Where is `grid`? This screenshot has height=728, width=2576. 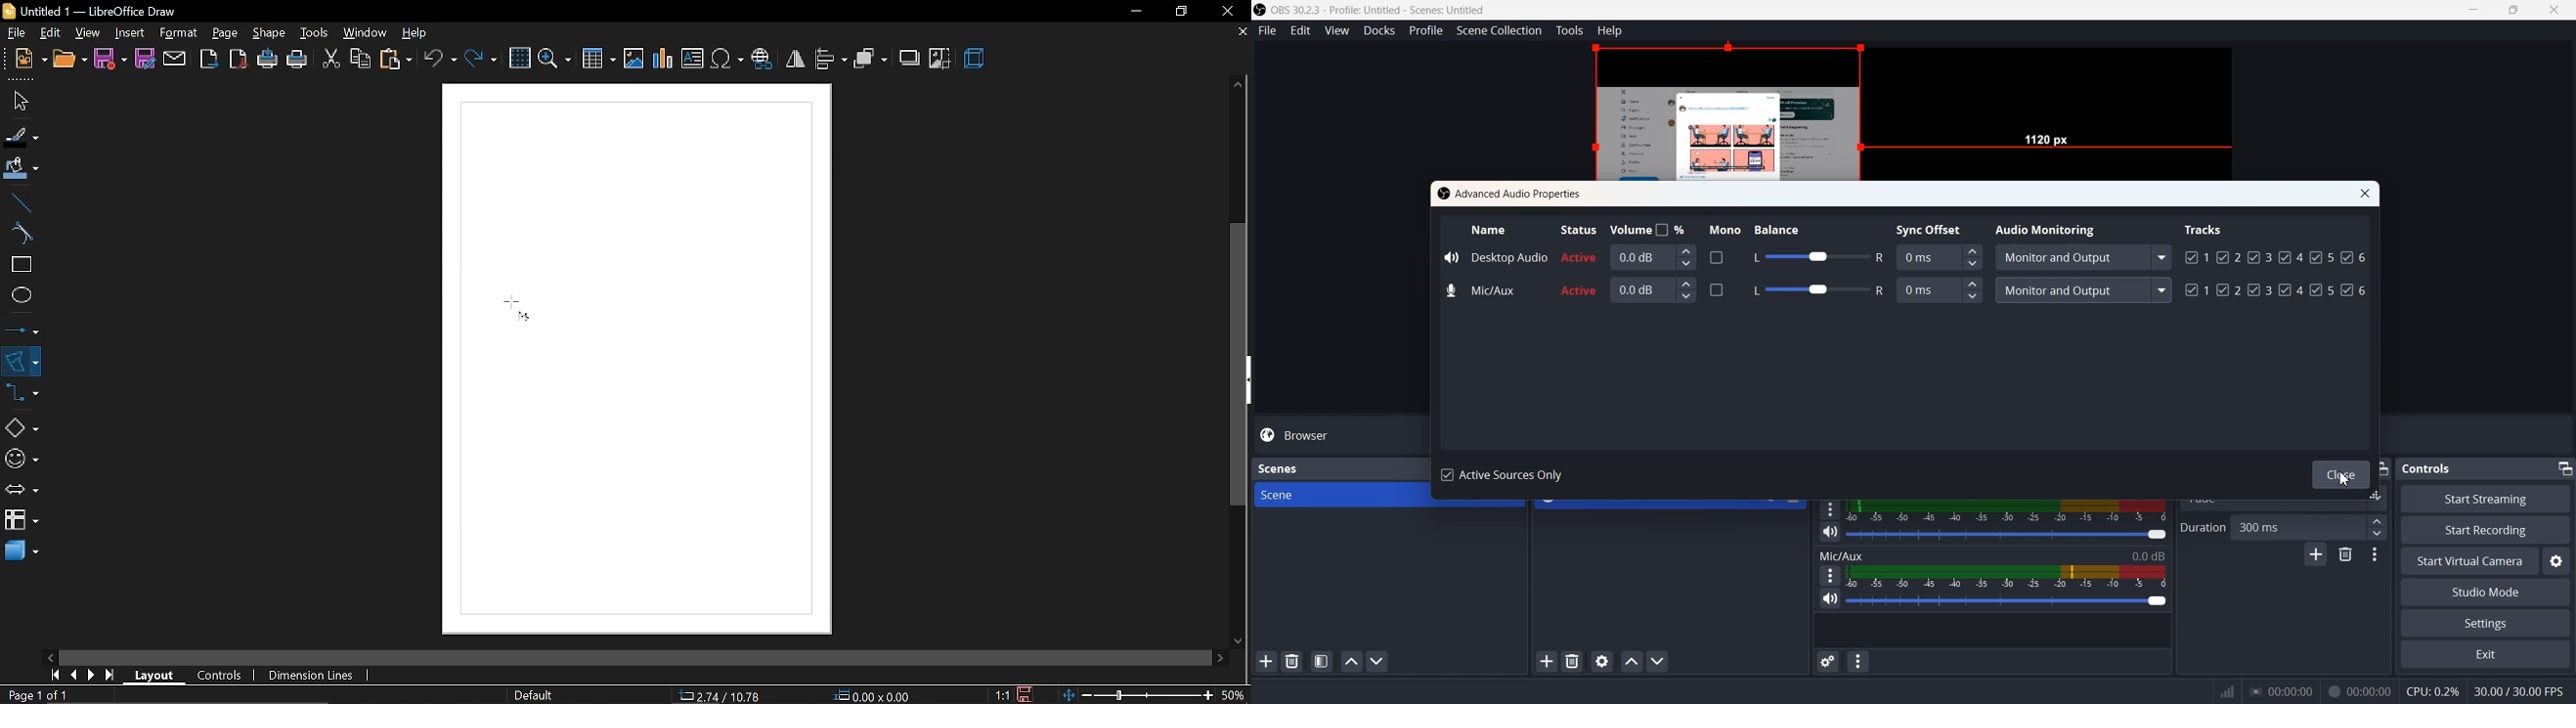 grid is located at coordinates (520, 59).